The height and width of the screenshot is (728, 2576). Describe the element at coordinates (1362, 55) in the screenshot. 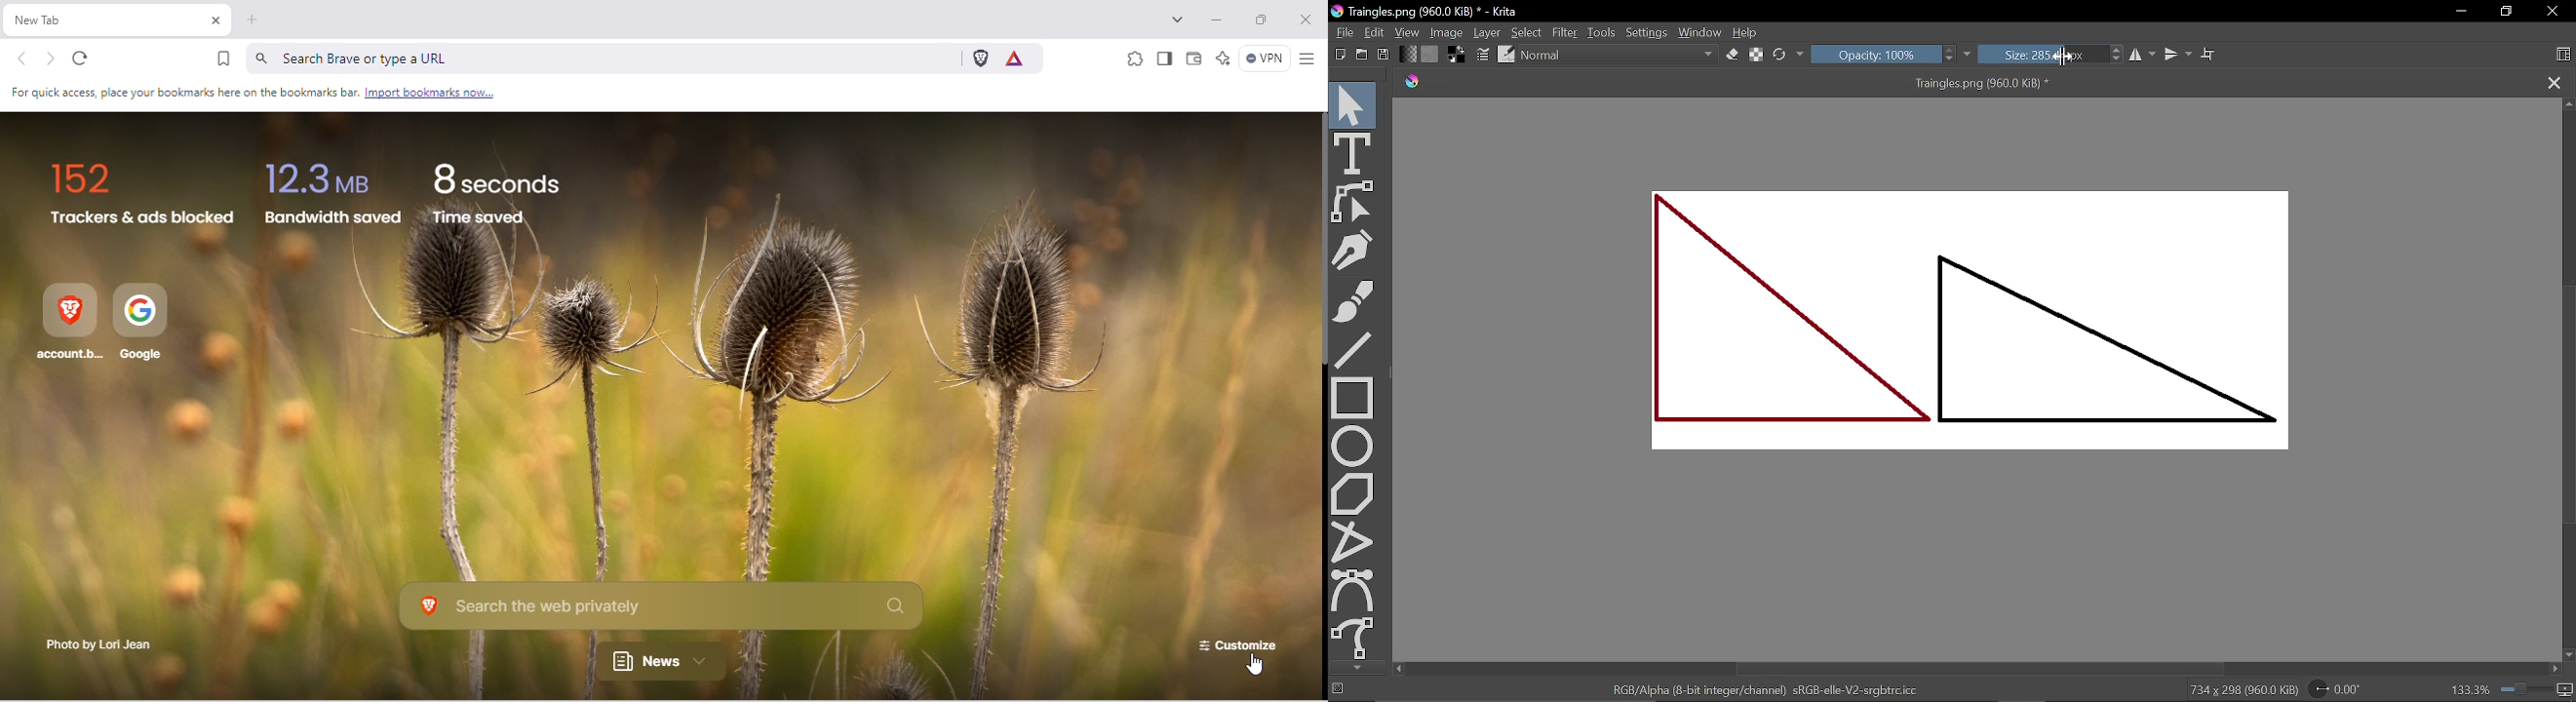

I see `Open as existing document` at that location.